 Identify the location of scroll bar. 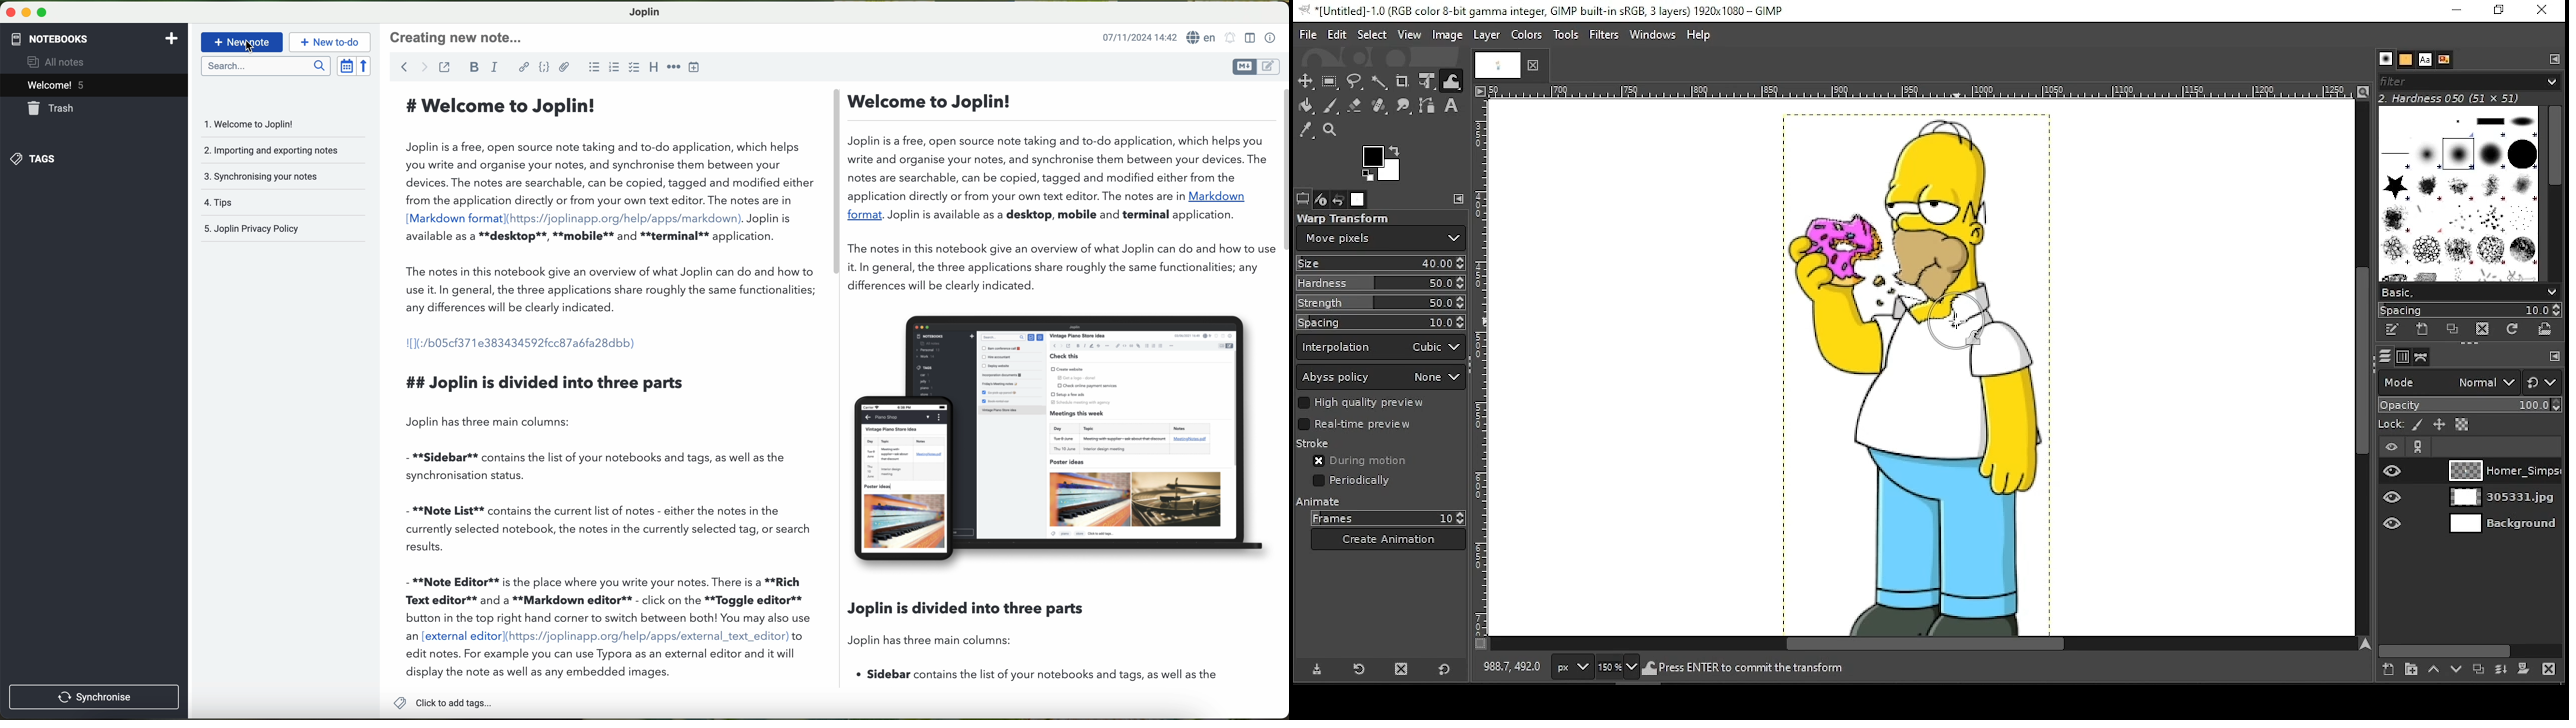
(2365, 369).